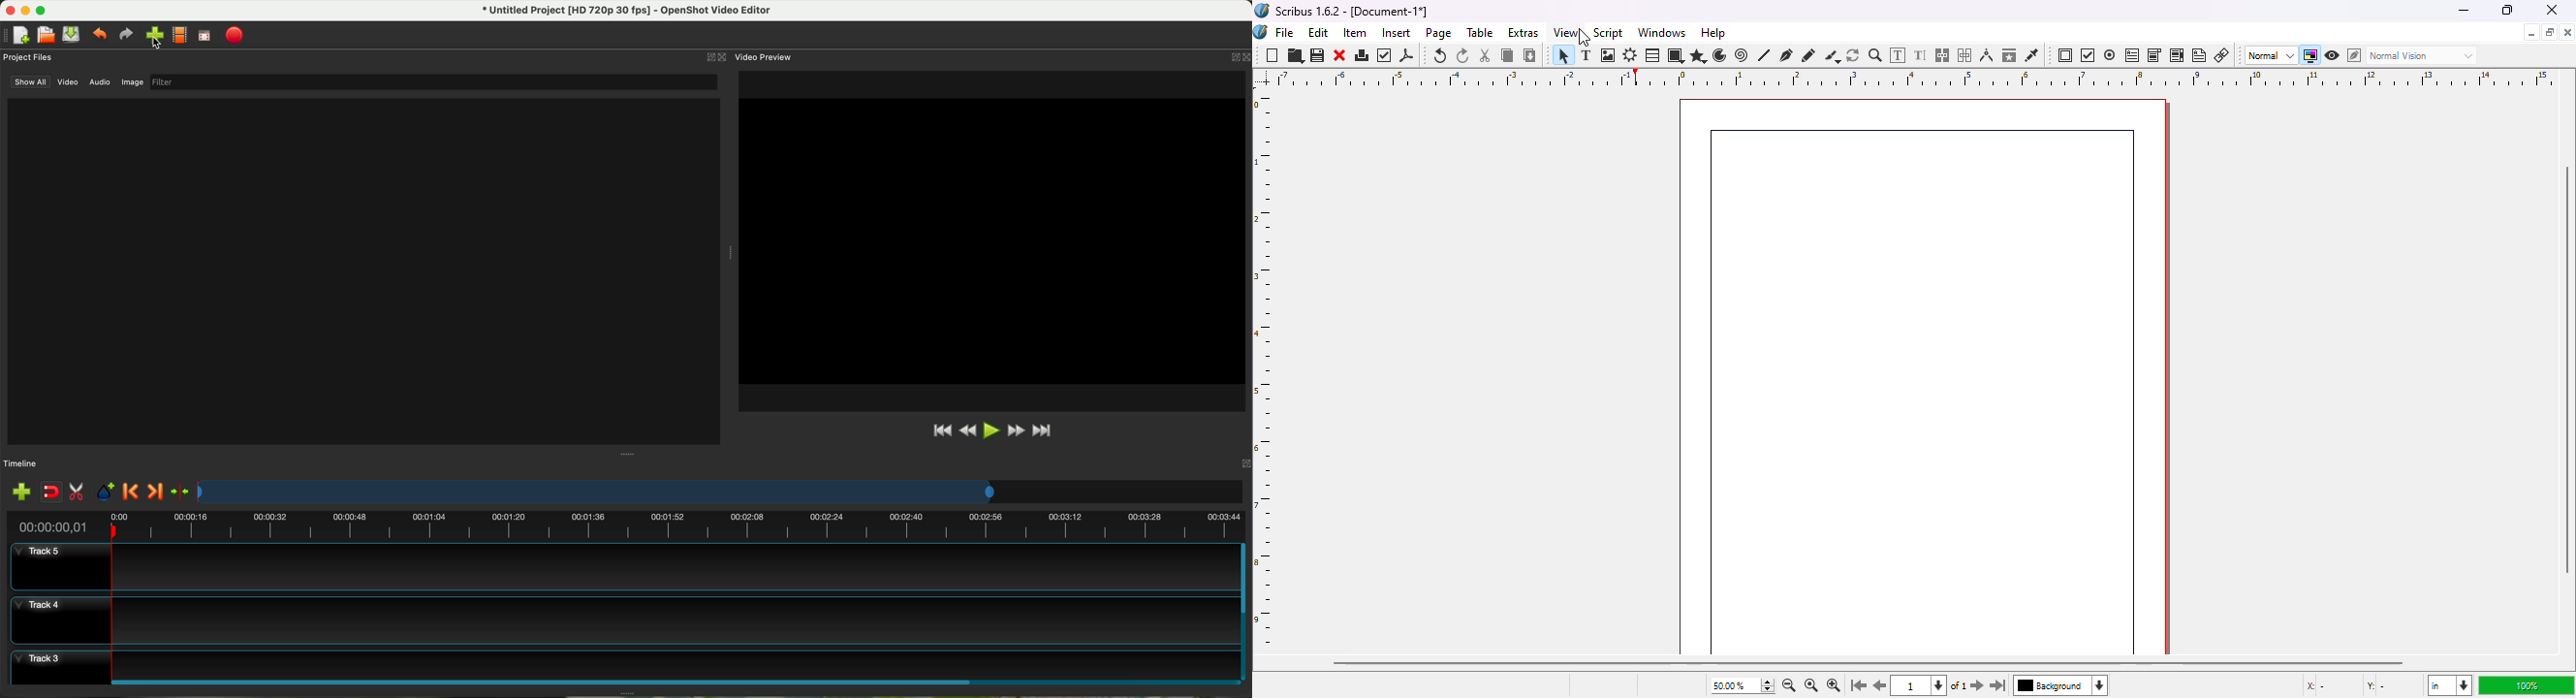  Describe the element at coordinates (1609, 55) in the screenshot. I see `image frame` at that location.